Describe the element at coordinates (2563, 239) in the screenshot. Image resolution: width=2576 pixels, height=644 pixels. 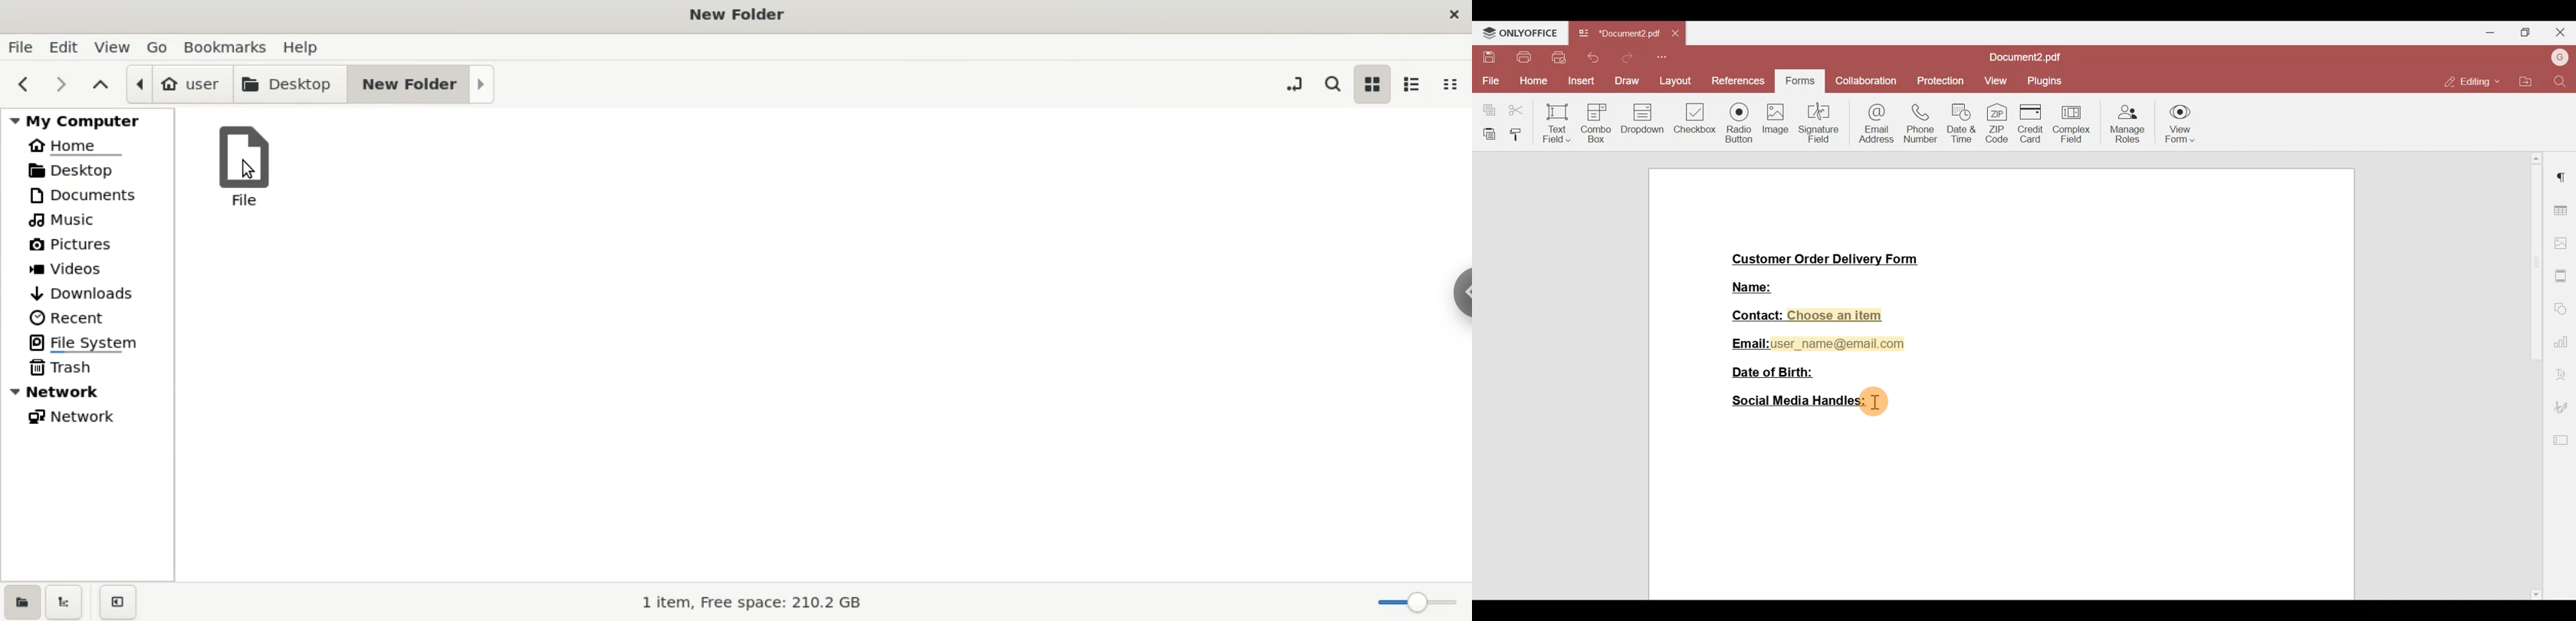
I see `Image settings` at that location.